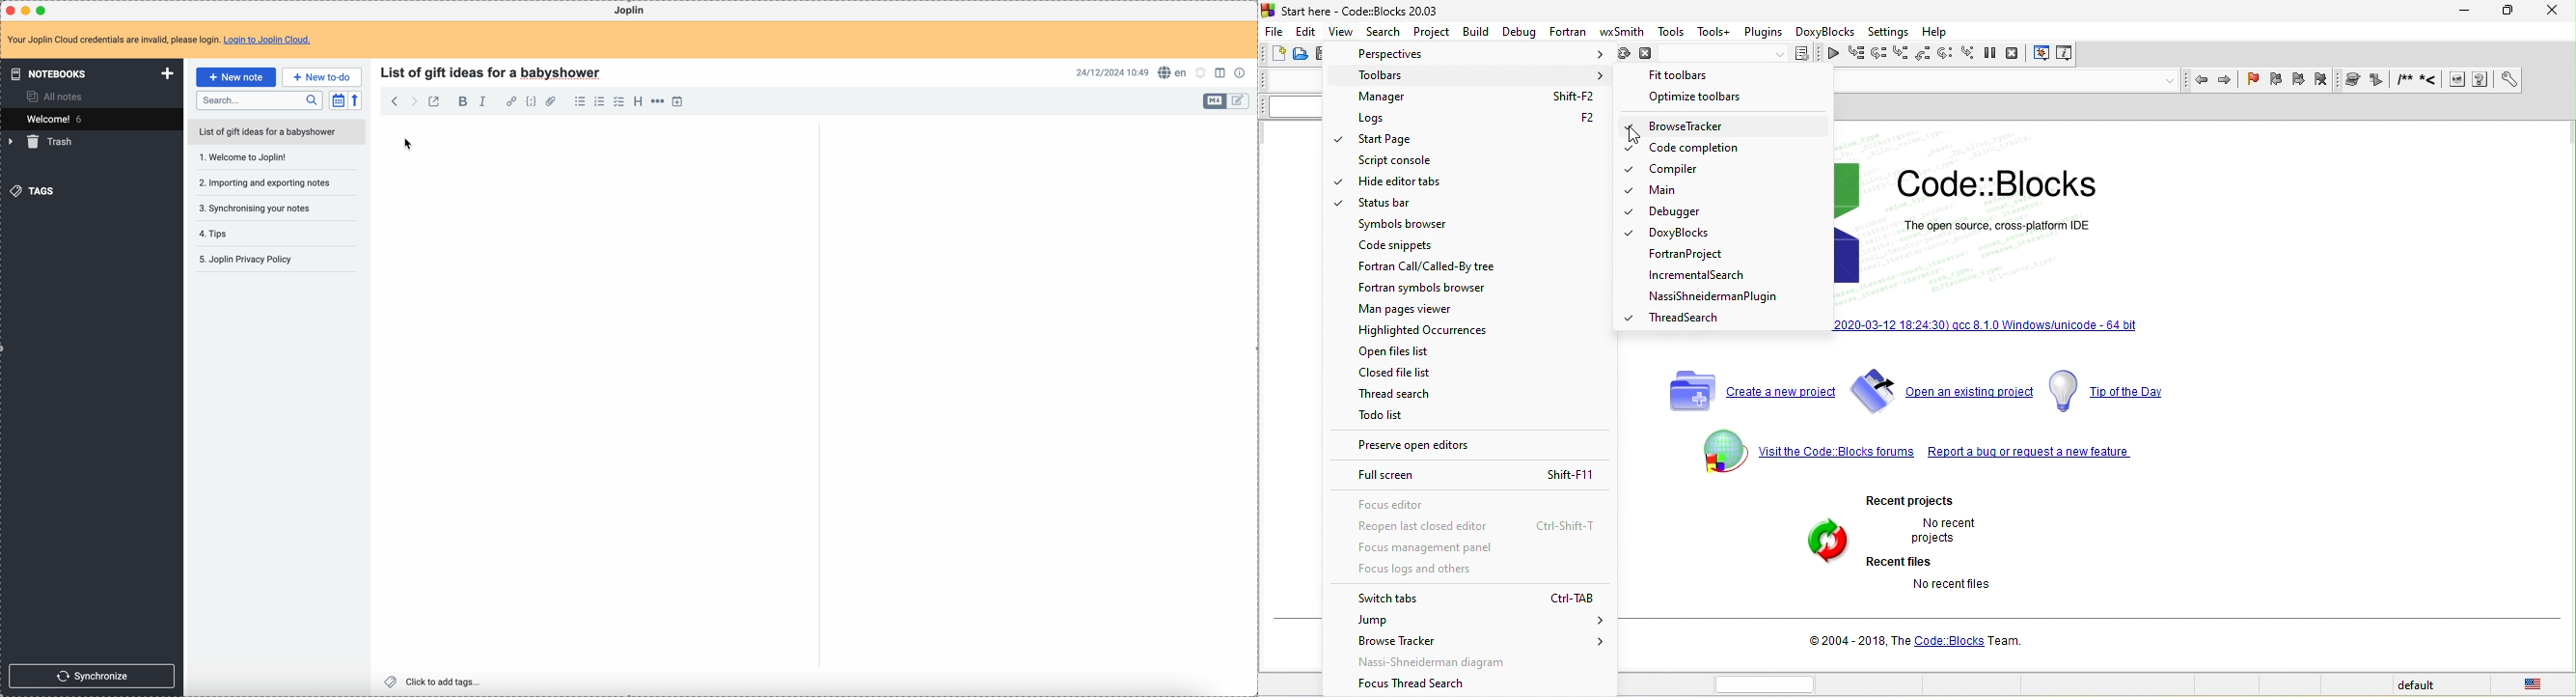  What do you see at coordinates (1516, 31) in the screenshot?
I see `debug` at bounding box center [1516, 31].